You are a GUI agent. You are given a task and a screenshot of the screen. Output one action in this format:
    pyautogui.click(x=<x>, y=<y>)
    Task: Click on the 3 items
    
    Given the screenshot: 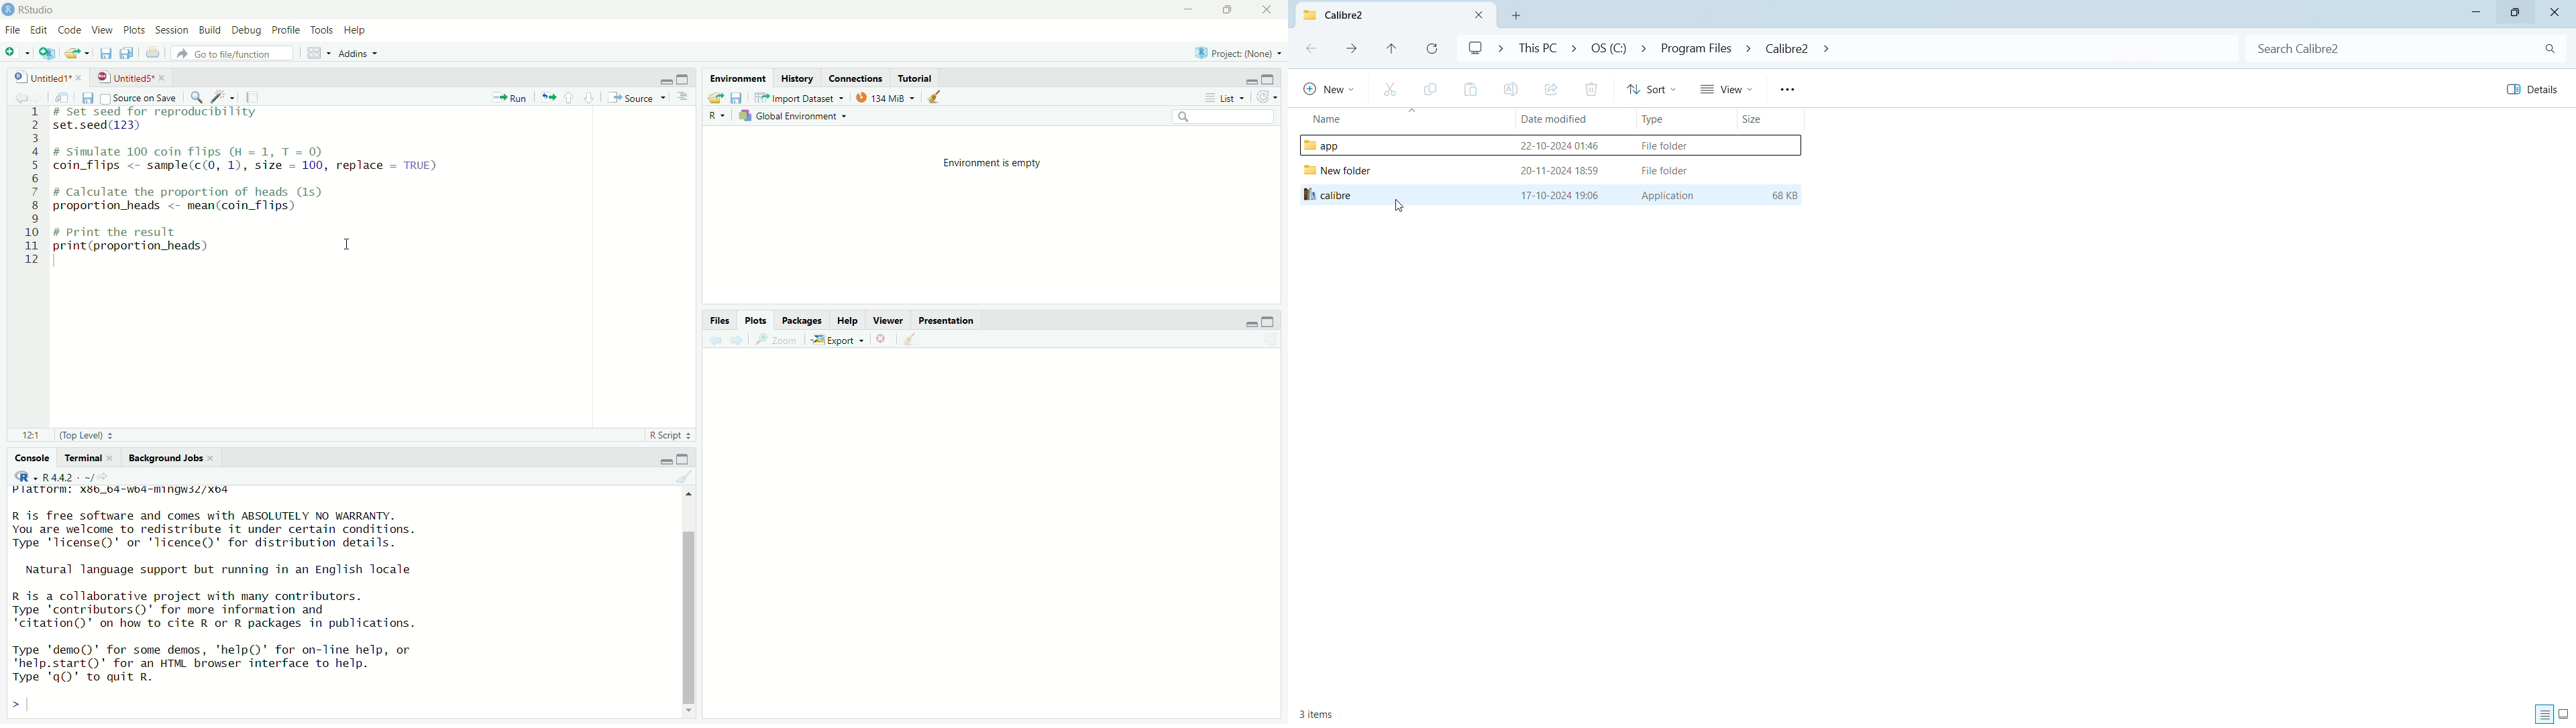 What is the action you would take?
    pyautogui.click(x=1319, y=716)
    